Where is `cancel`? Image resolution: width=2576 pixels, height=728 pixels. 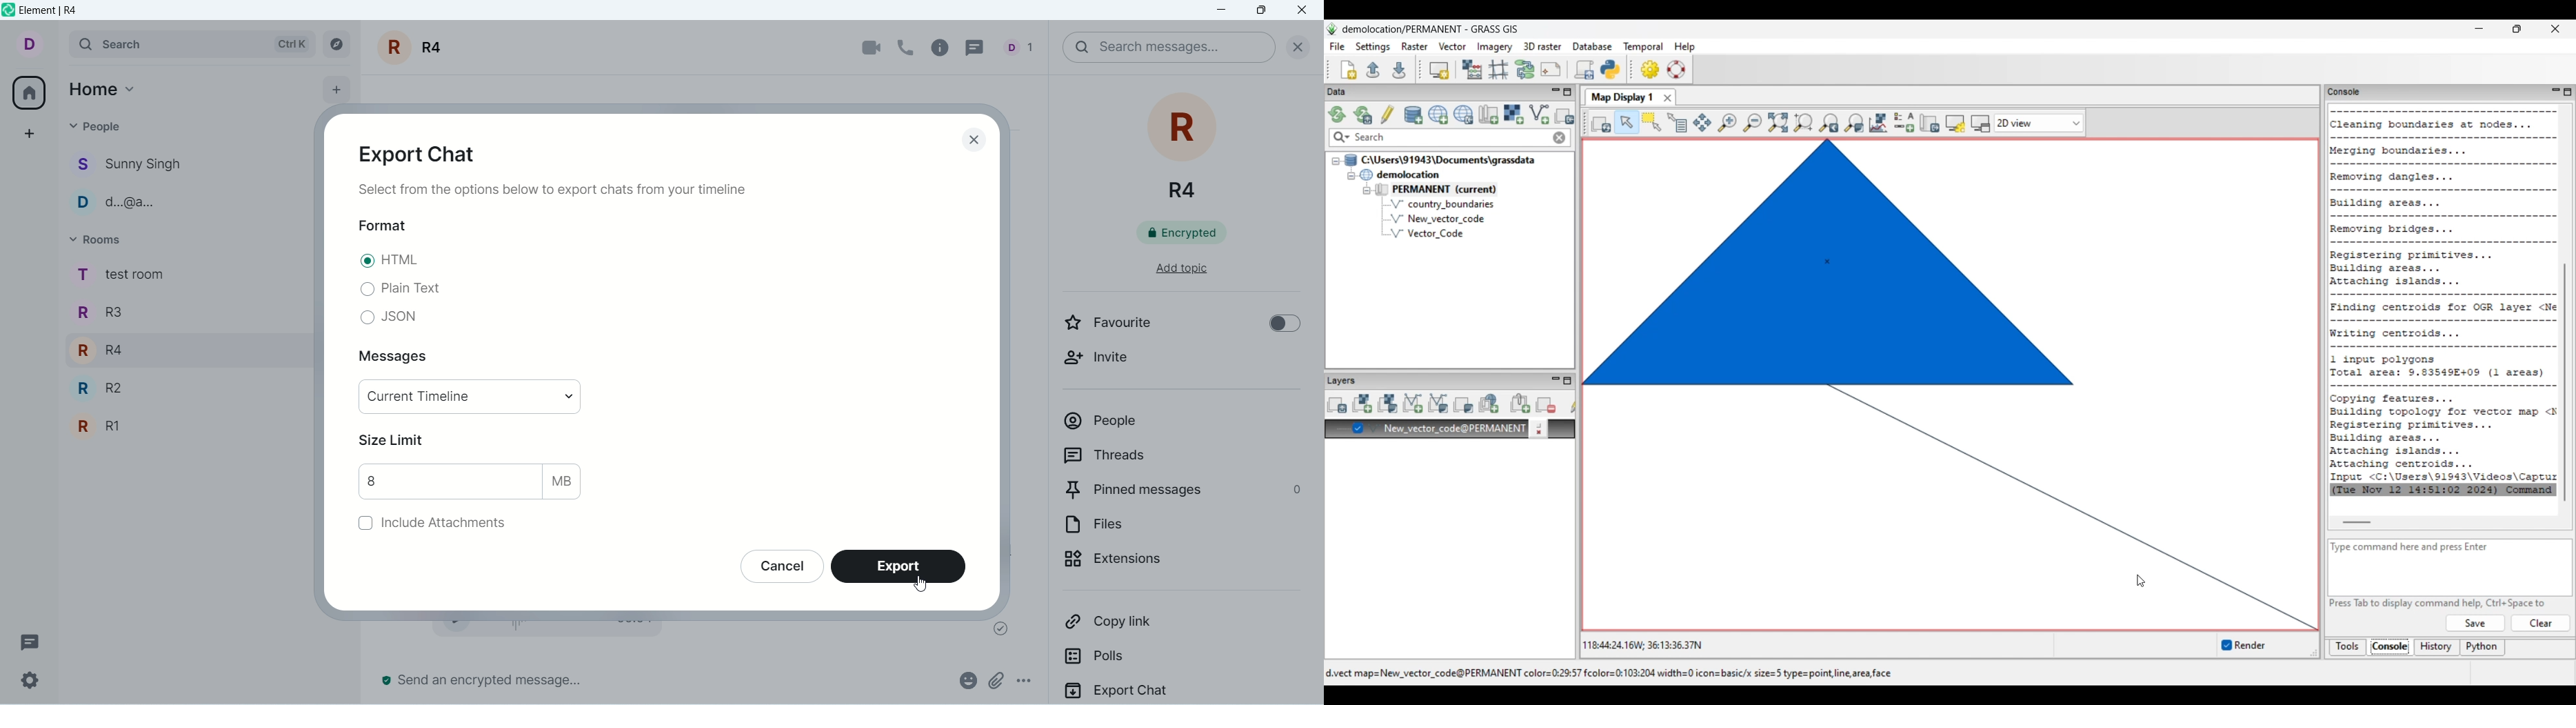
cancel is located at coordinates (776, 568).